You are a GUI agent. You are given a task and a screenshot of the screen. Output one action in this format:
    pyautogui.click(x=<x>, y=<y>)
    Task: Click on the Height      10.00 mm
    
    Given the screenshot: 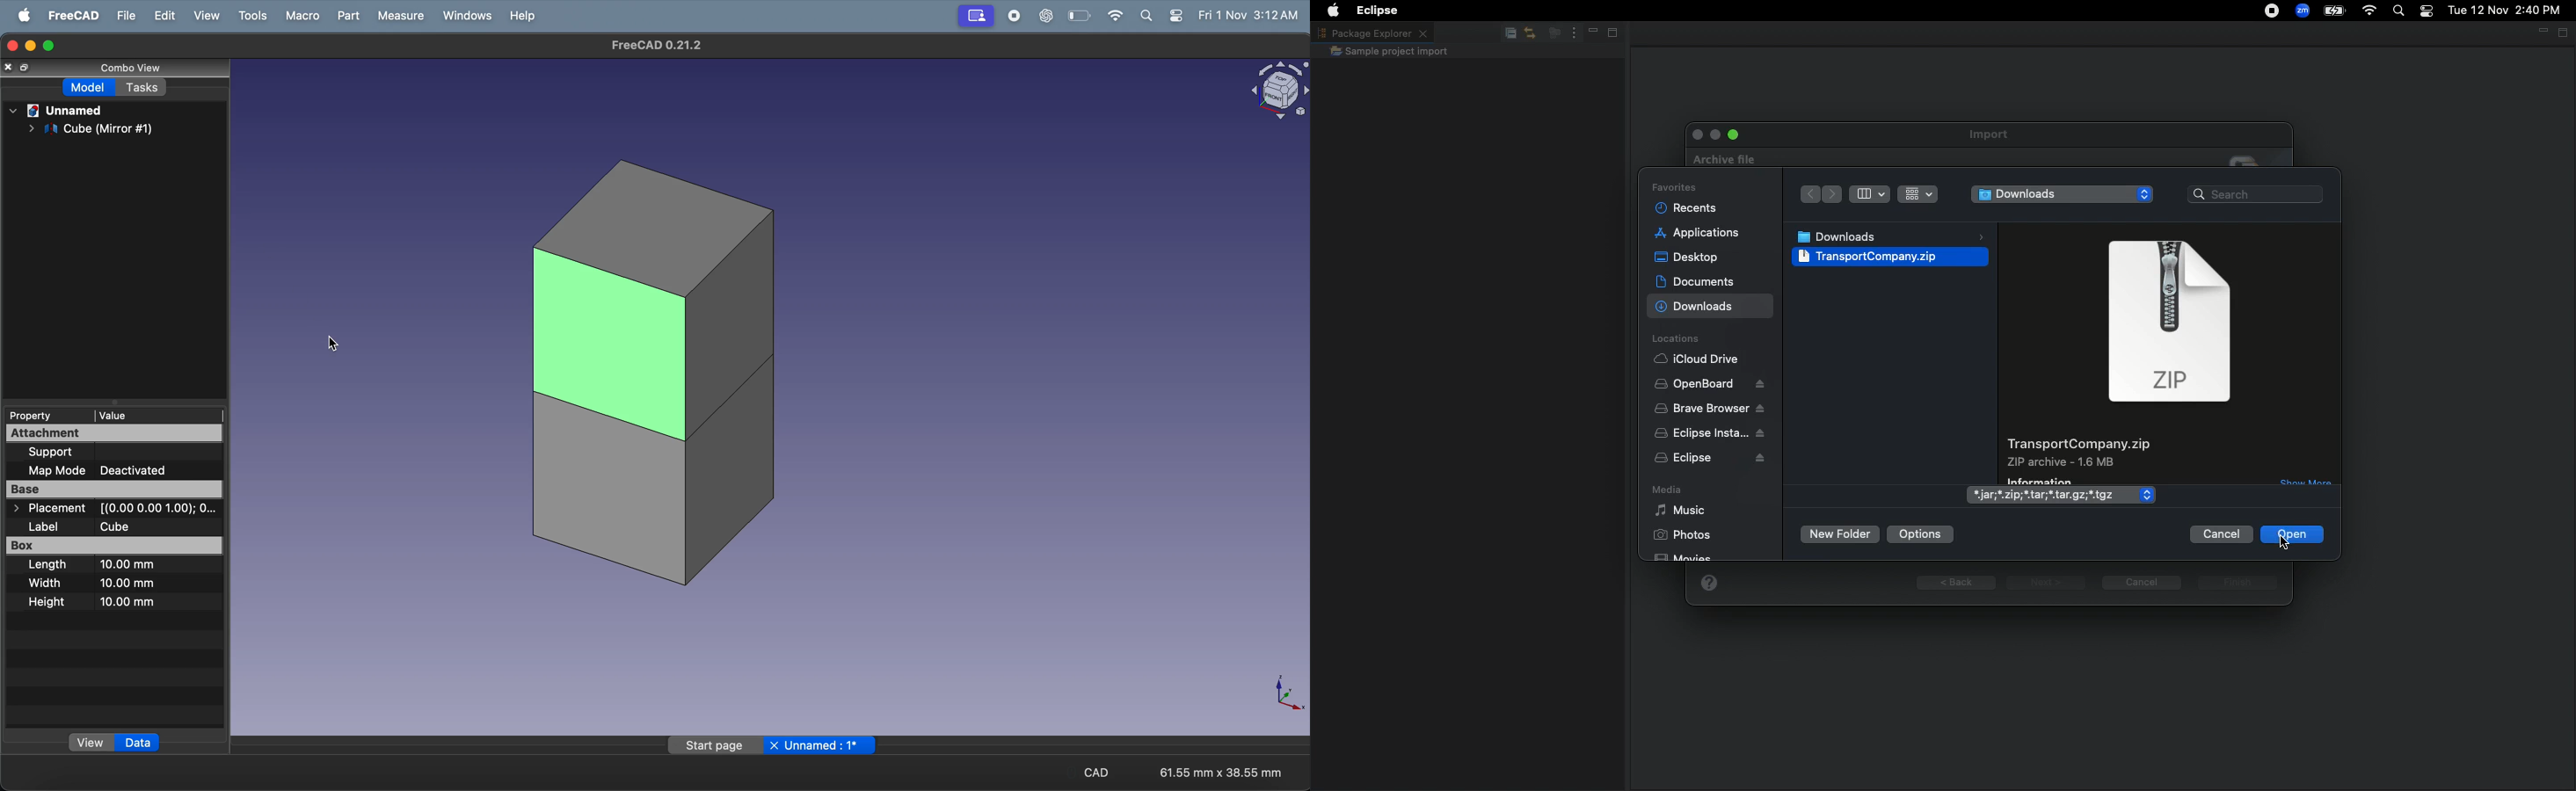 What is the action you would take?
    pyautogui.click(x=100, y=601)
    